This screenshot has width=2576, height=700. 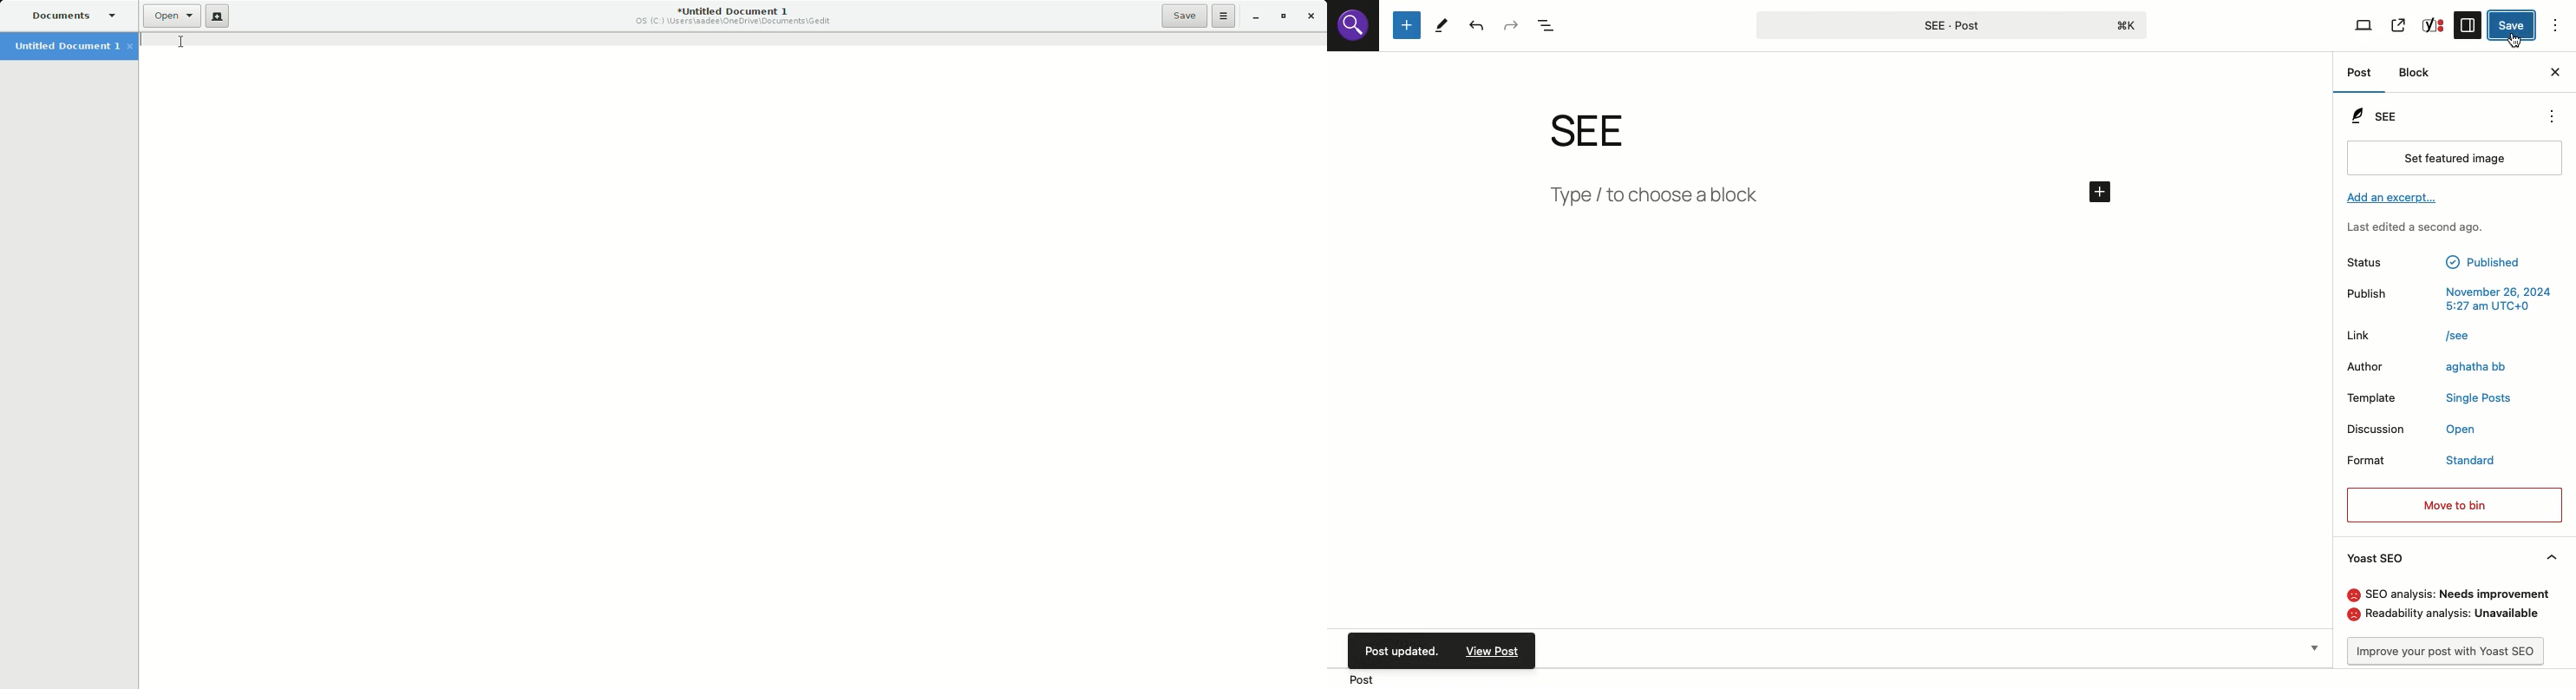 What do you see at coordinates (1606, 130) in the screenshot?
I see `see` at bounding box center [1606, 130].